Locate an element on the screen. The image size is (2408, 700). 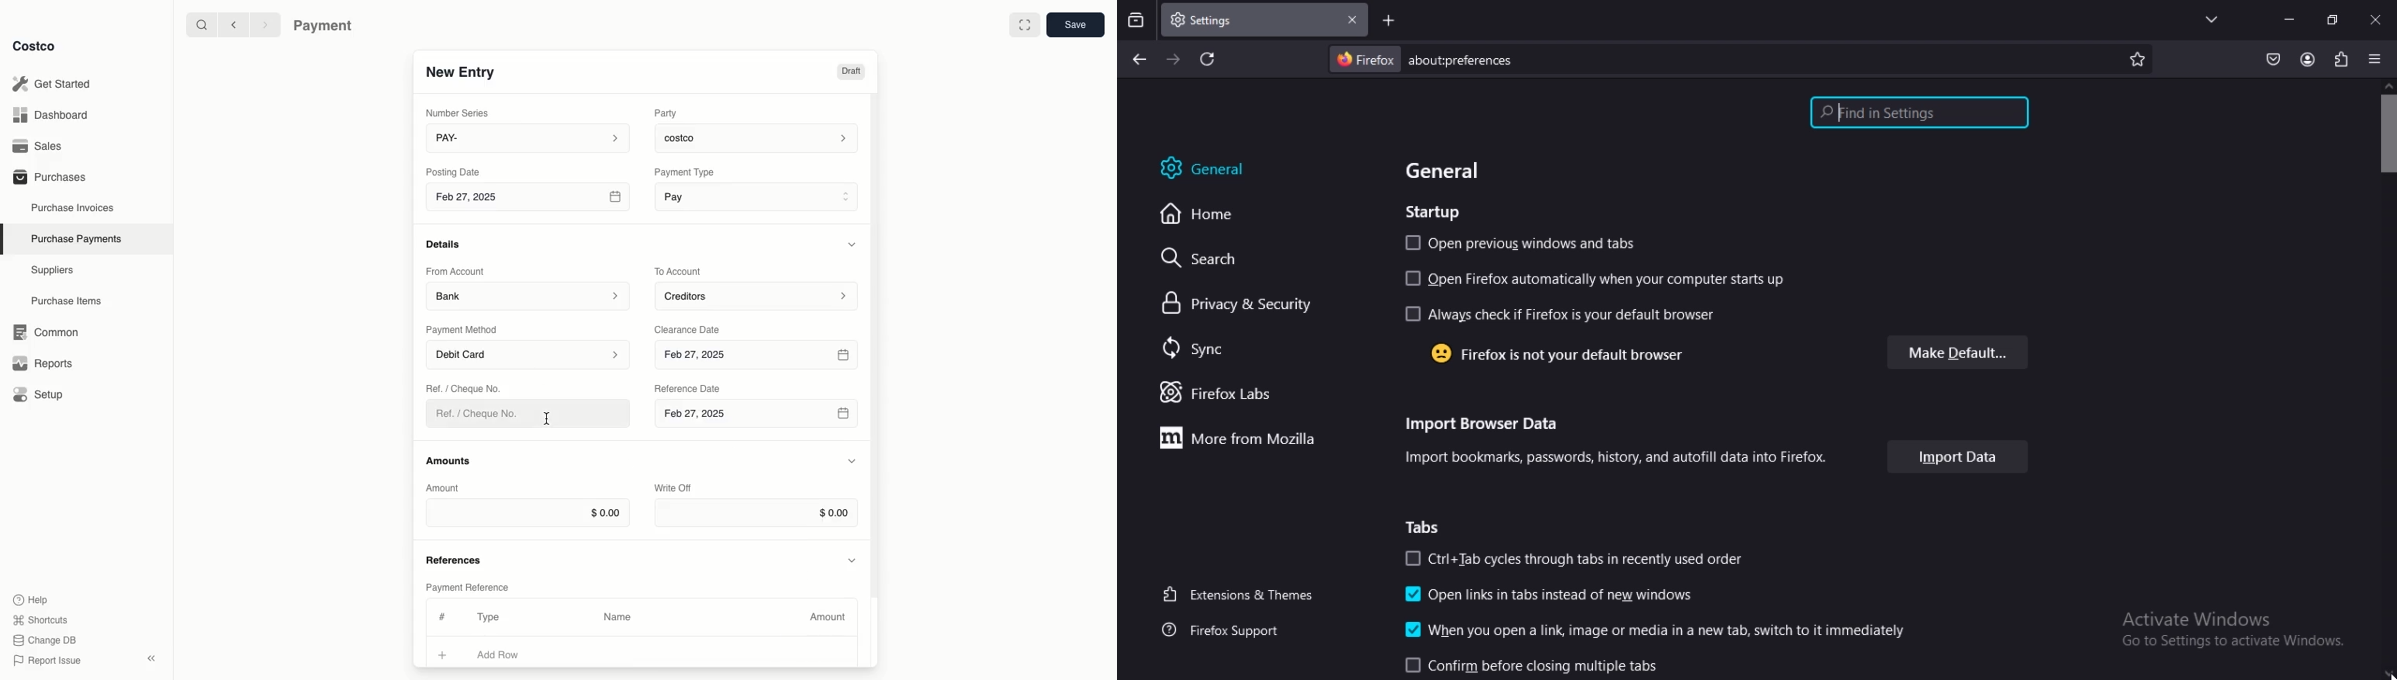
find in settings is located at coordinates (1915, 112).